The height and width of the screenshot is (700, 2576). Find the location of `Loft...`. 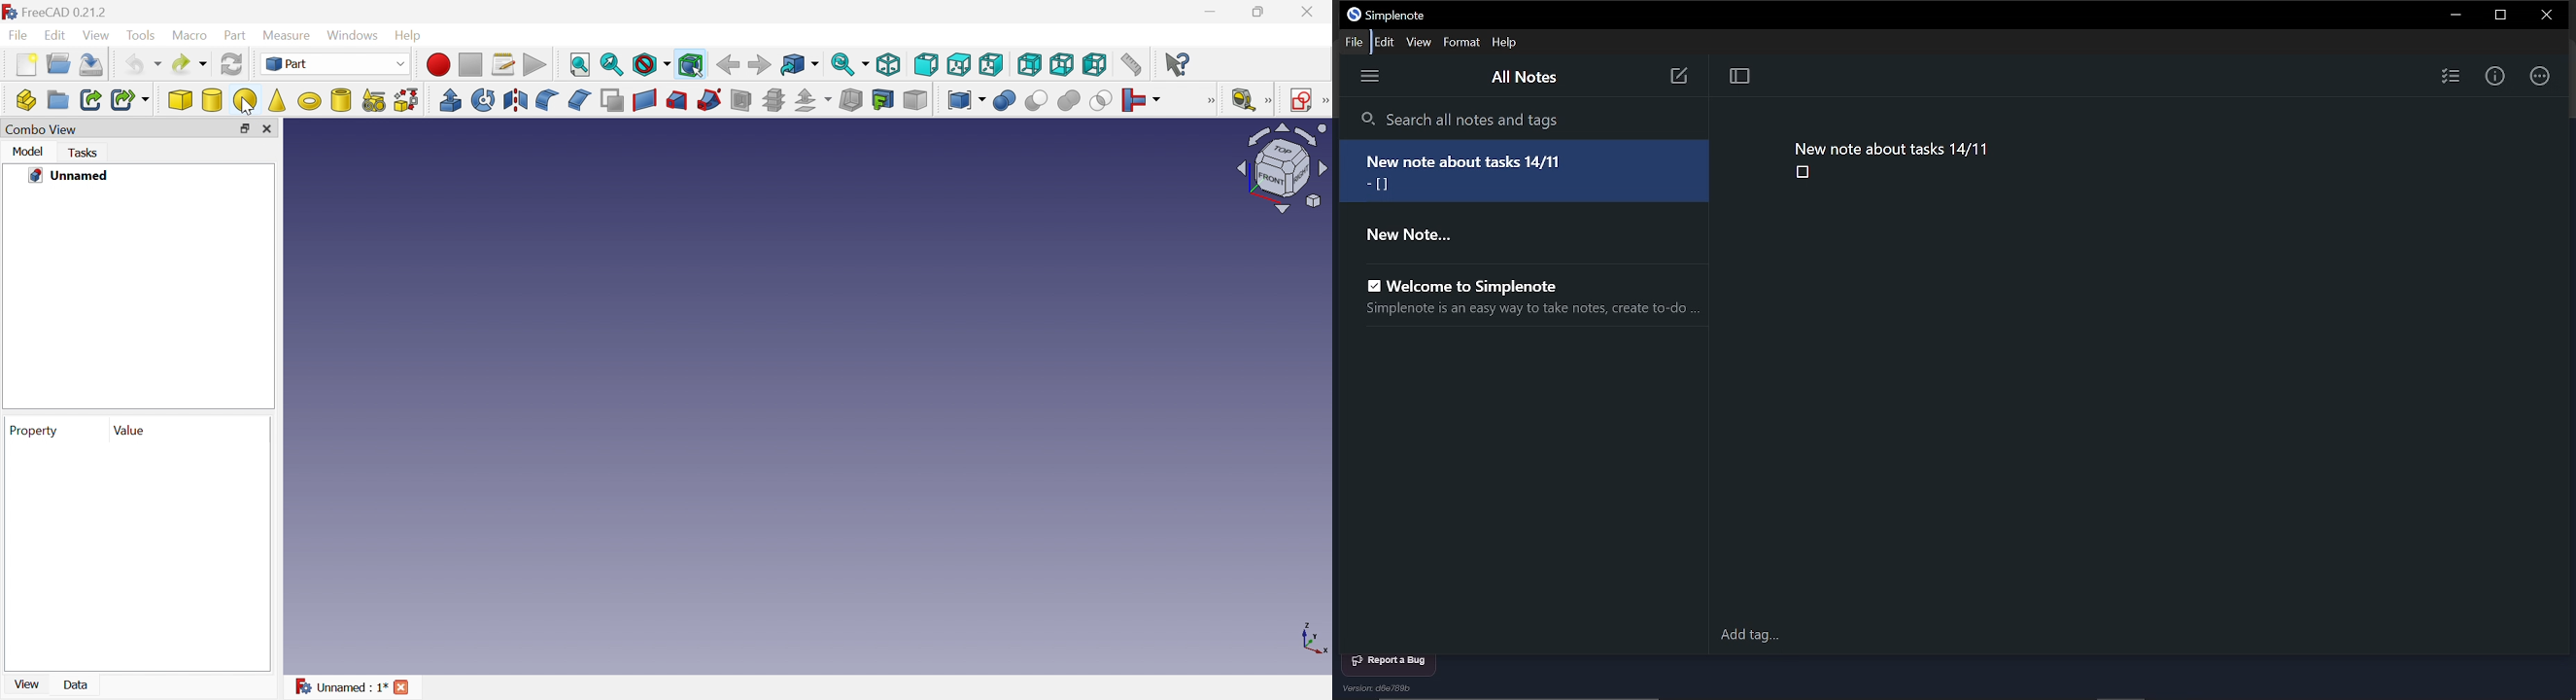

Loft... is located at coordinates (677, 99).